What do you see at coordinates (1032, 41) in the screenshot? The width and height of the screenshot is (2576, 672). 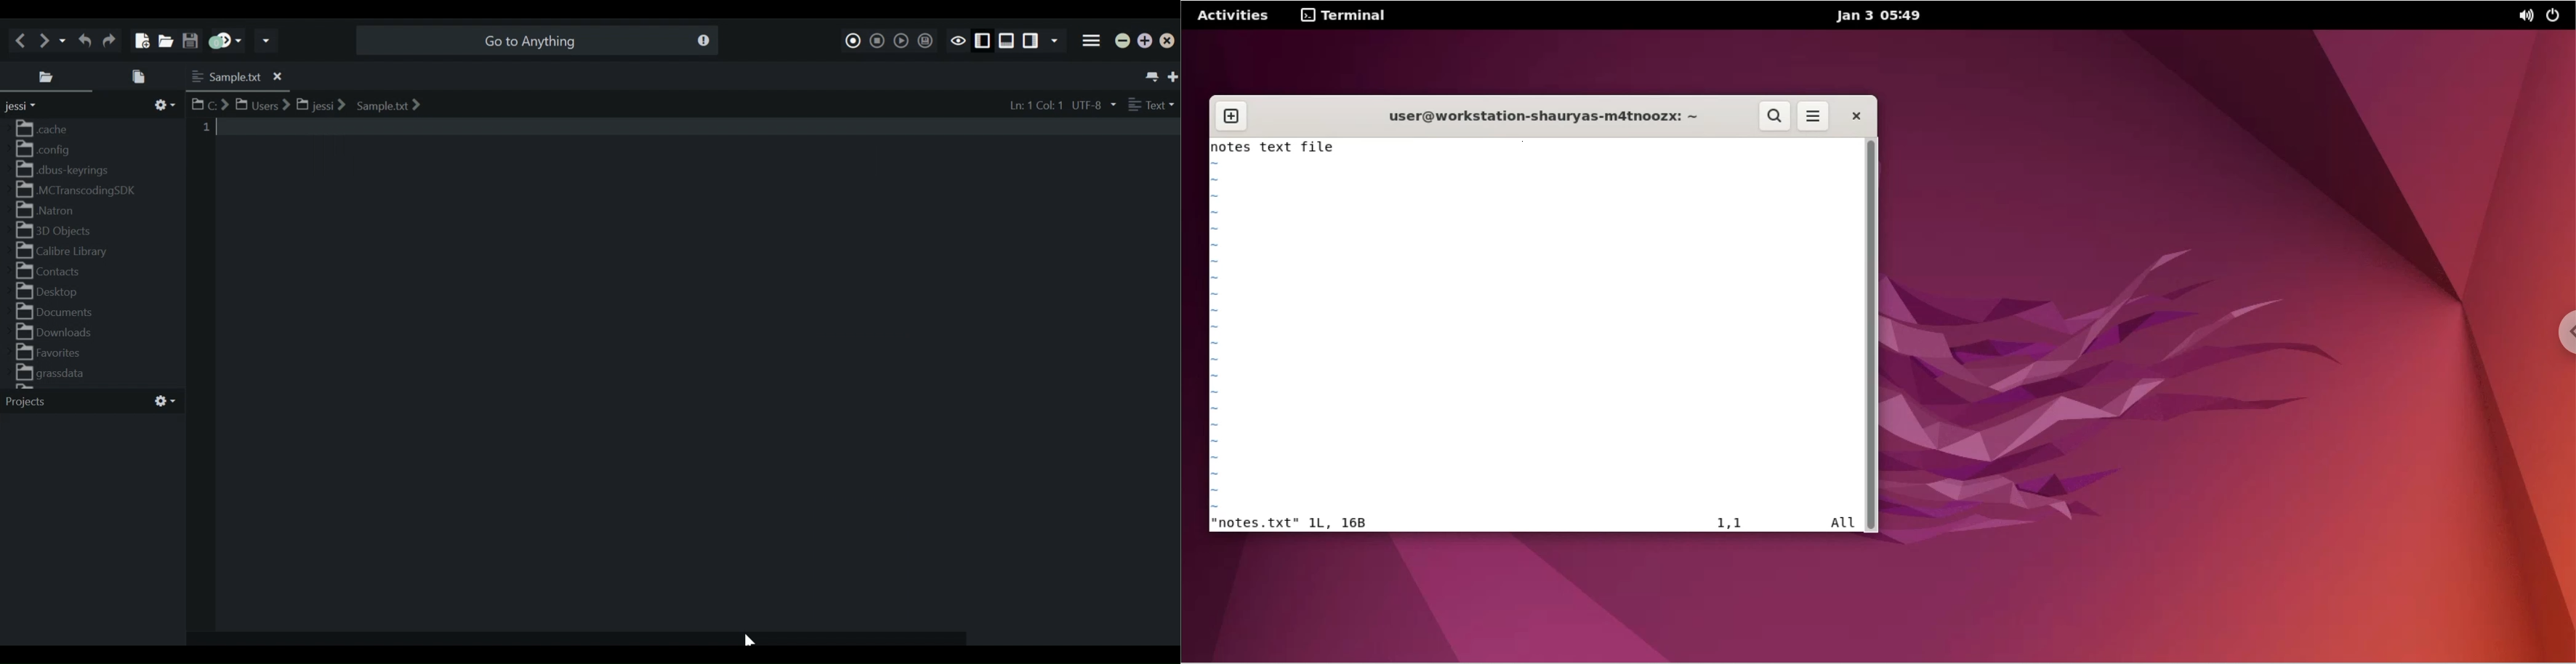 I see `Show/ Hide left Pane` at bounding box center [1032, 41].